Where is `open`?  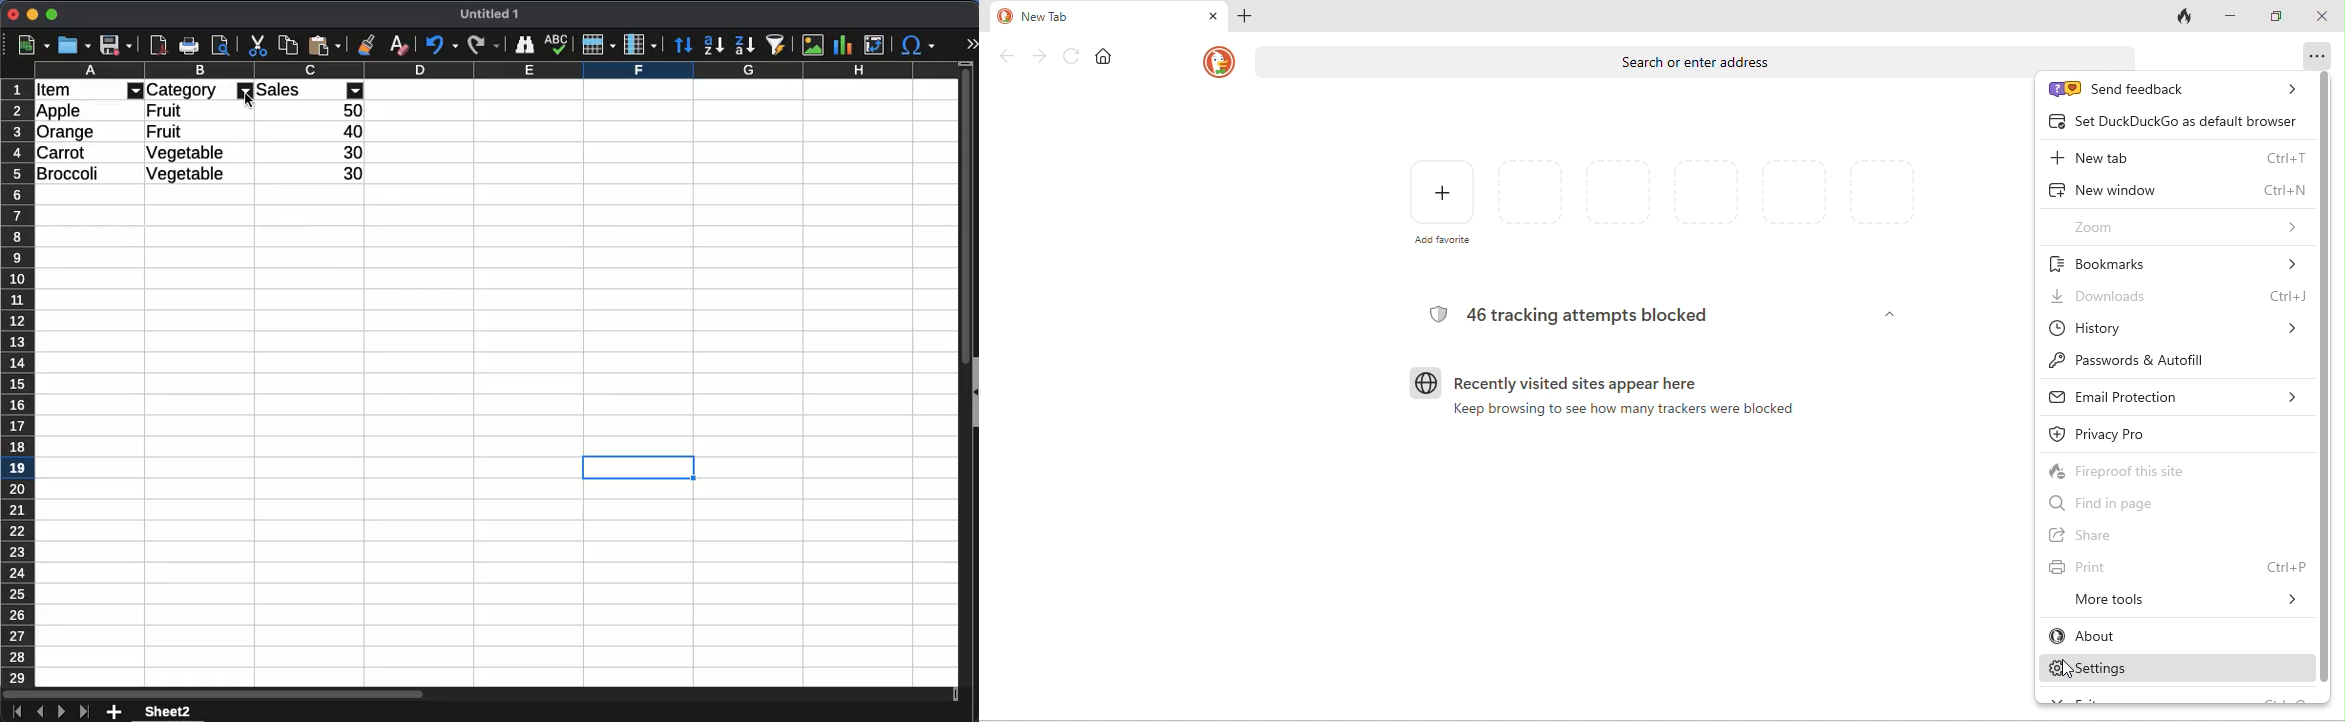 open is located at coordinates (75, 45).